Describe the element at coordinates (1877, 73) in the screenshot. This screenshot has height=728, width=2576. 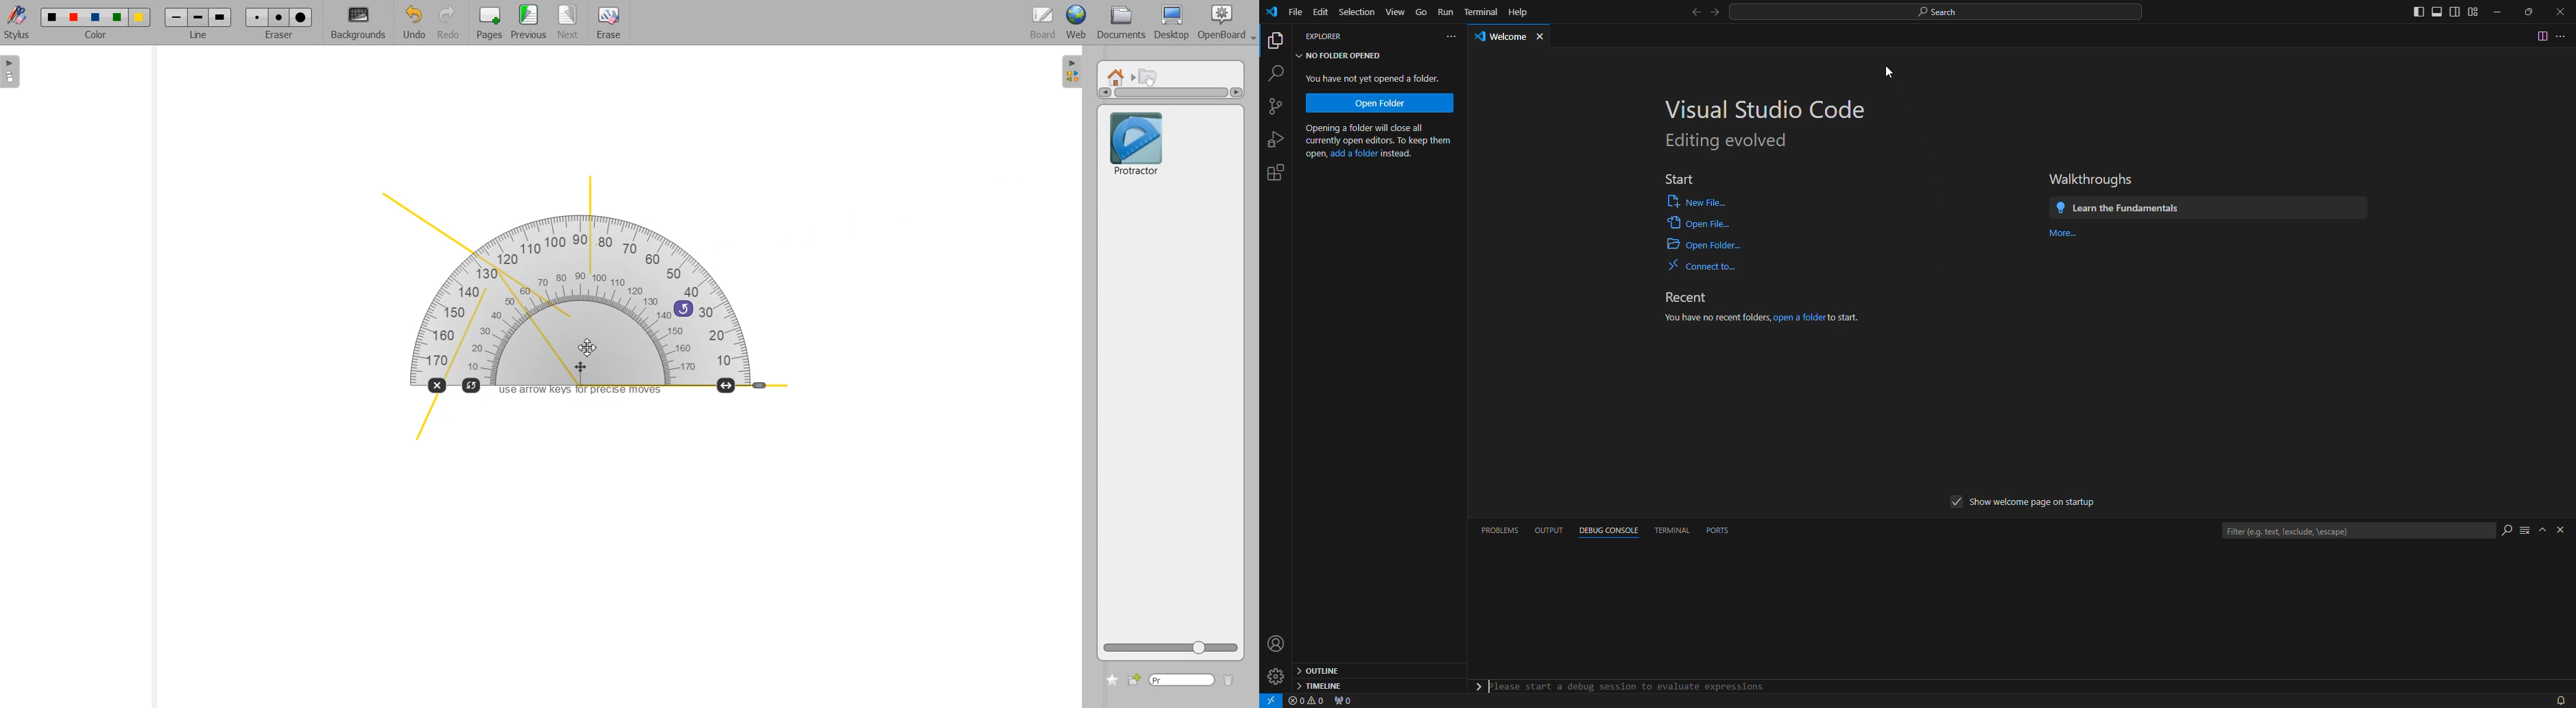
I see `cursor` at that location.